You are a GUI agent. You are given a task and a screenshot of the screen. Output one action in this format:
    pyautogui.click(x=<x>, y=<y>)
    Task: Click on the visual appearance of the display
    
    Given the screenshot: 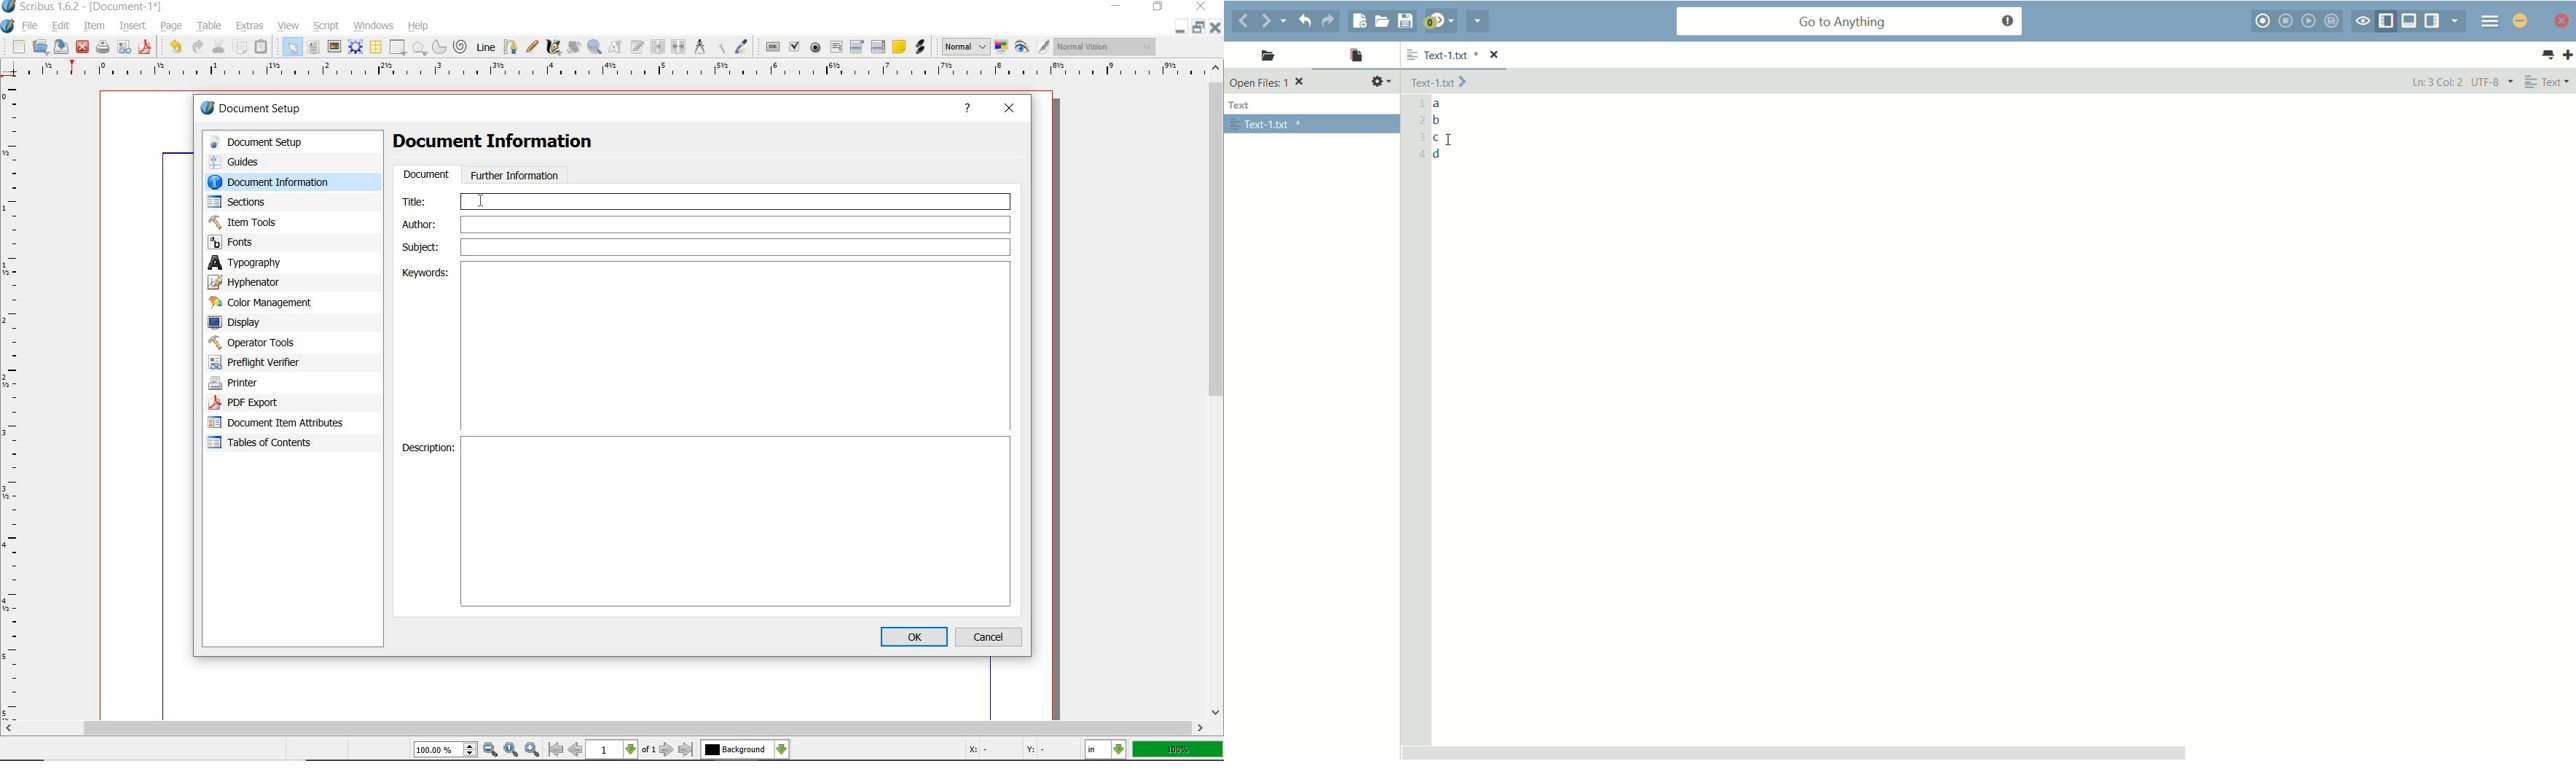 What is the action you would take?
    pyautogui.click(x=1106, y=46)
    